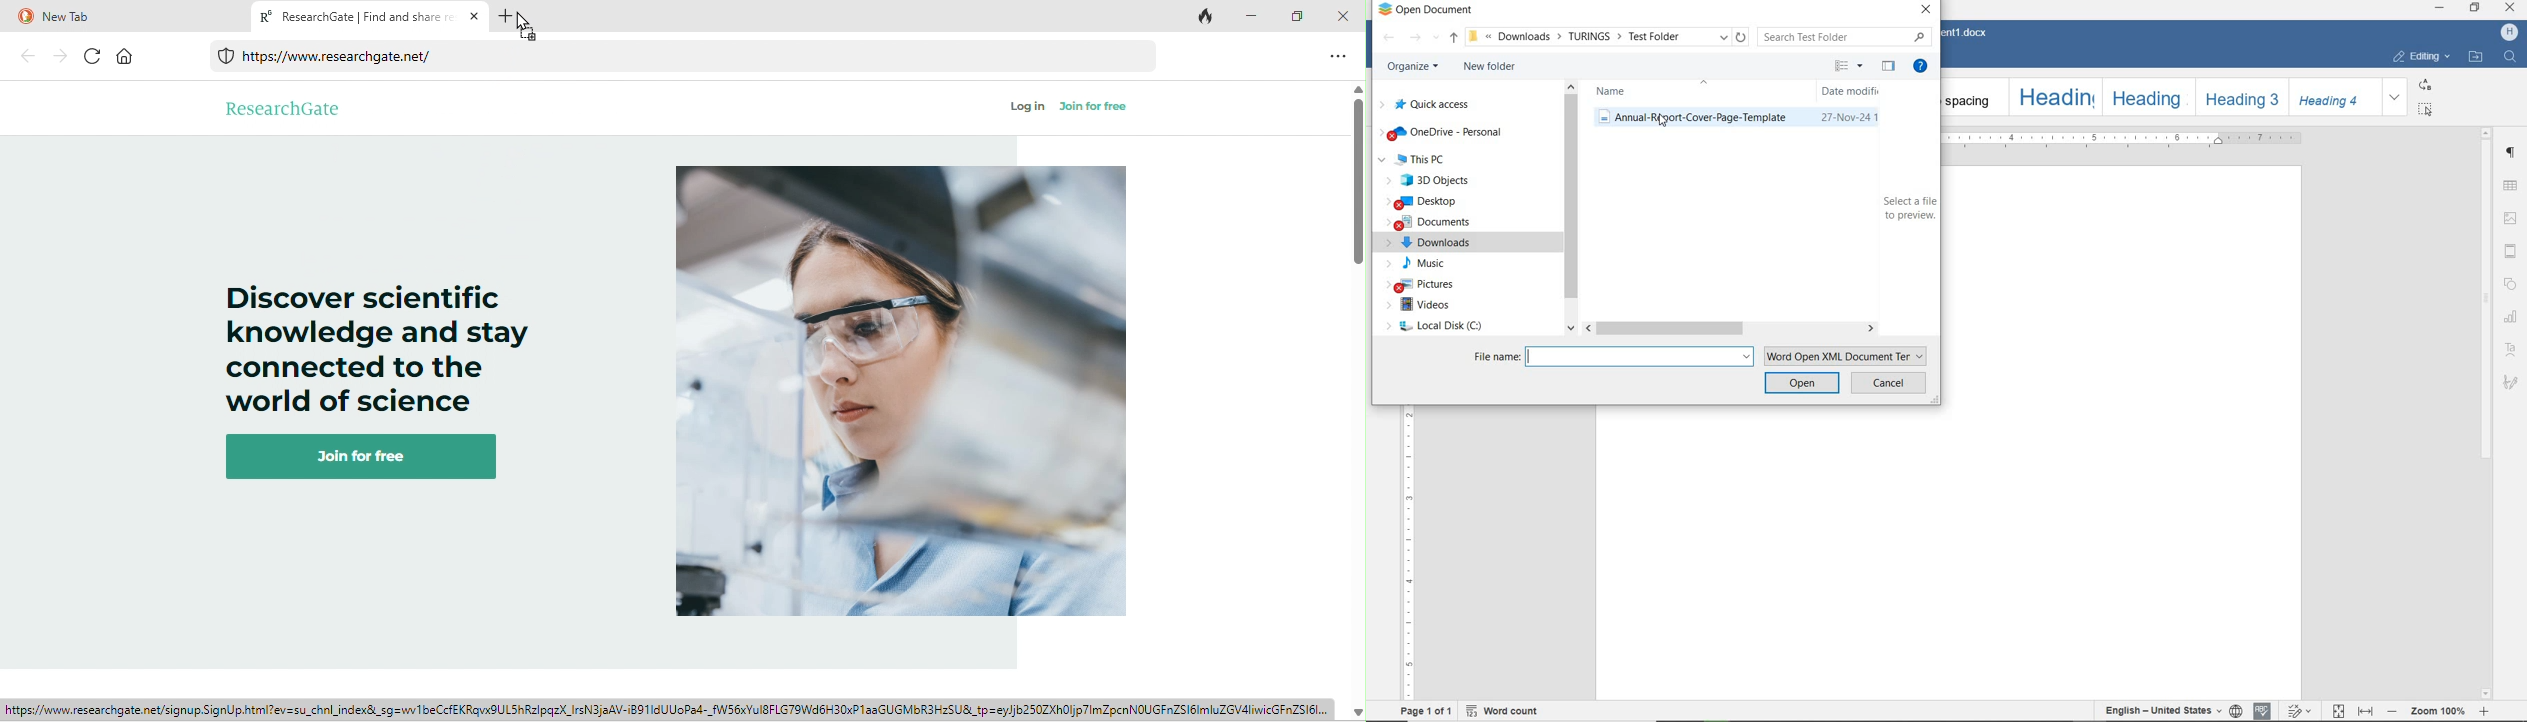 The image size is (2548, 728). What do you see at coordinates (1887, 66) in the screenshot?
I see `HIDE THE PREVIEW PANE` at bounding box center [1887, 66].